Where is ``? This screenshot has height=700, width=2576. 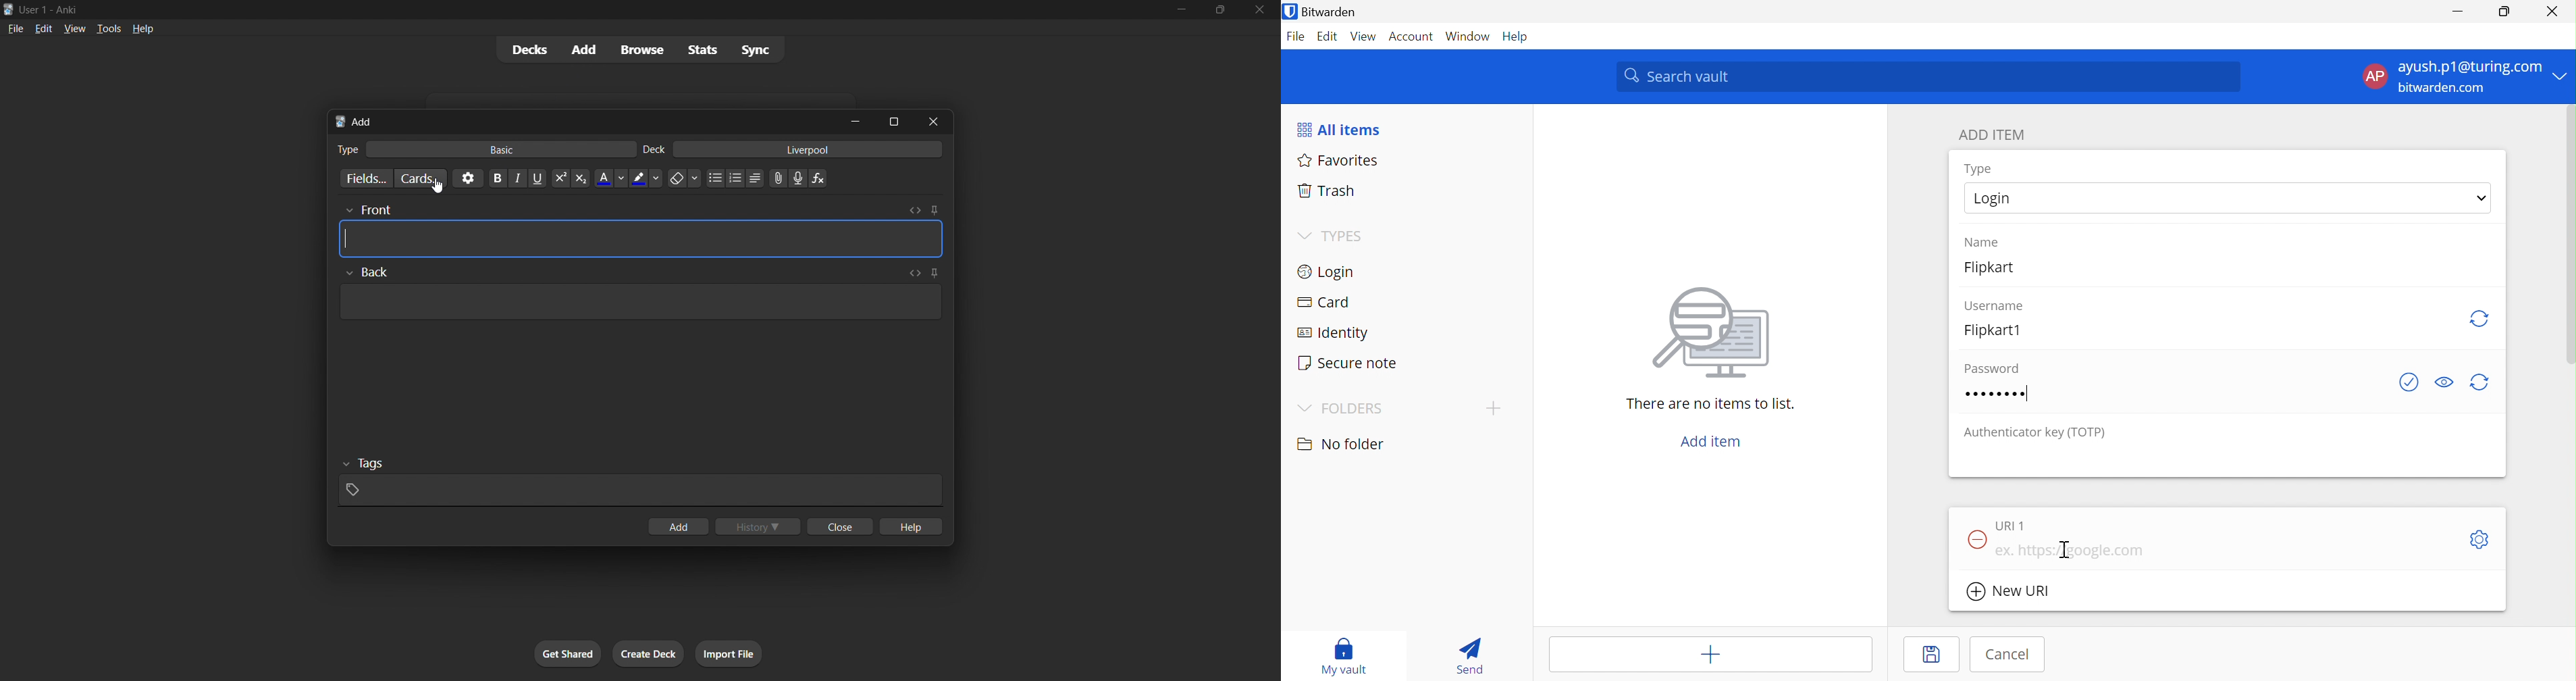  is located at coordinates (1974, 541).